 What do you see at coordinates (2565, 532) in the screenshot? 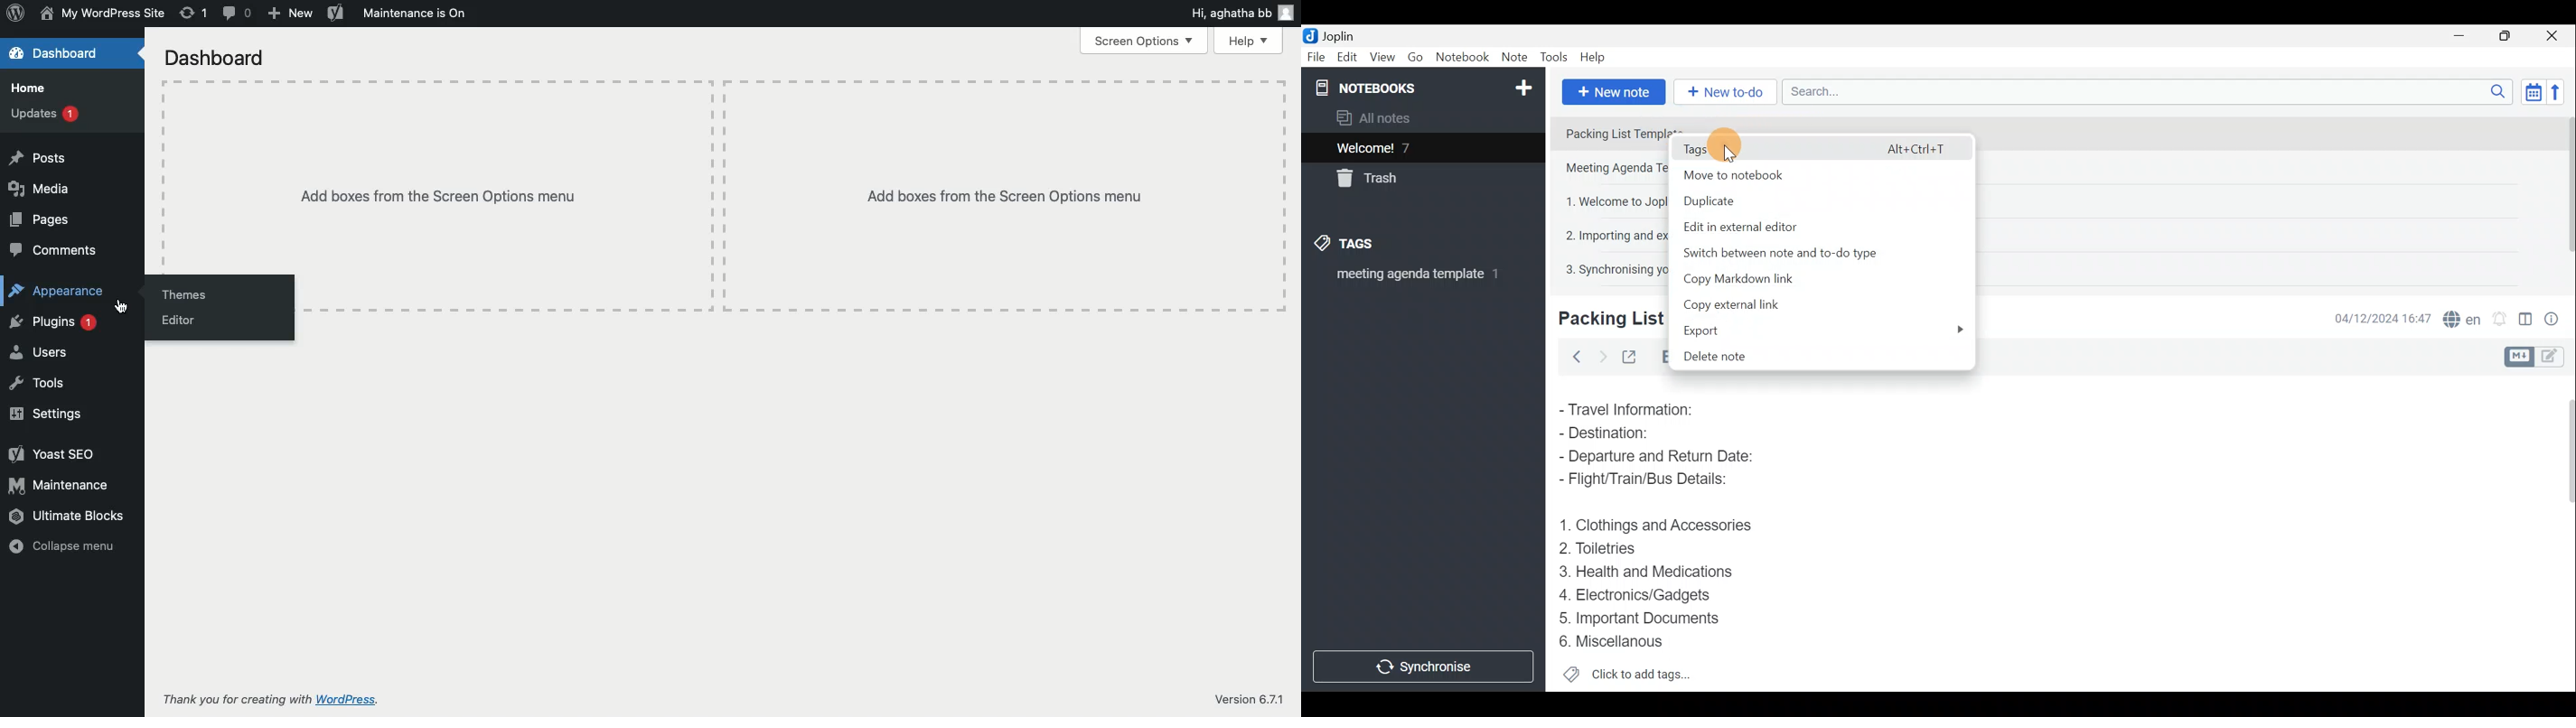
I see `Scroll bar` at bounding box center [2565, 532].